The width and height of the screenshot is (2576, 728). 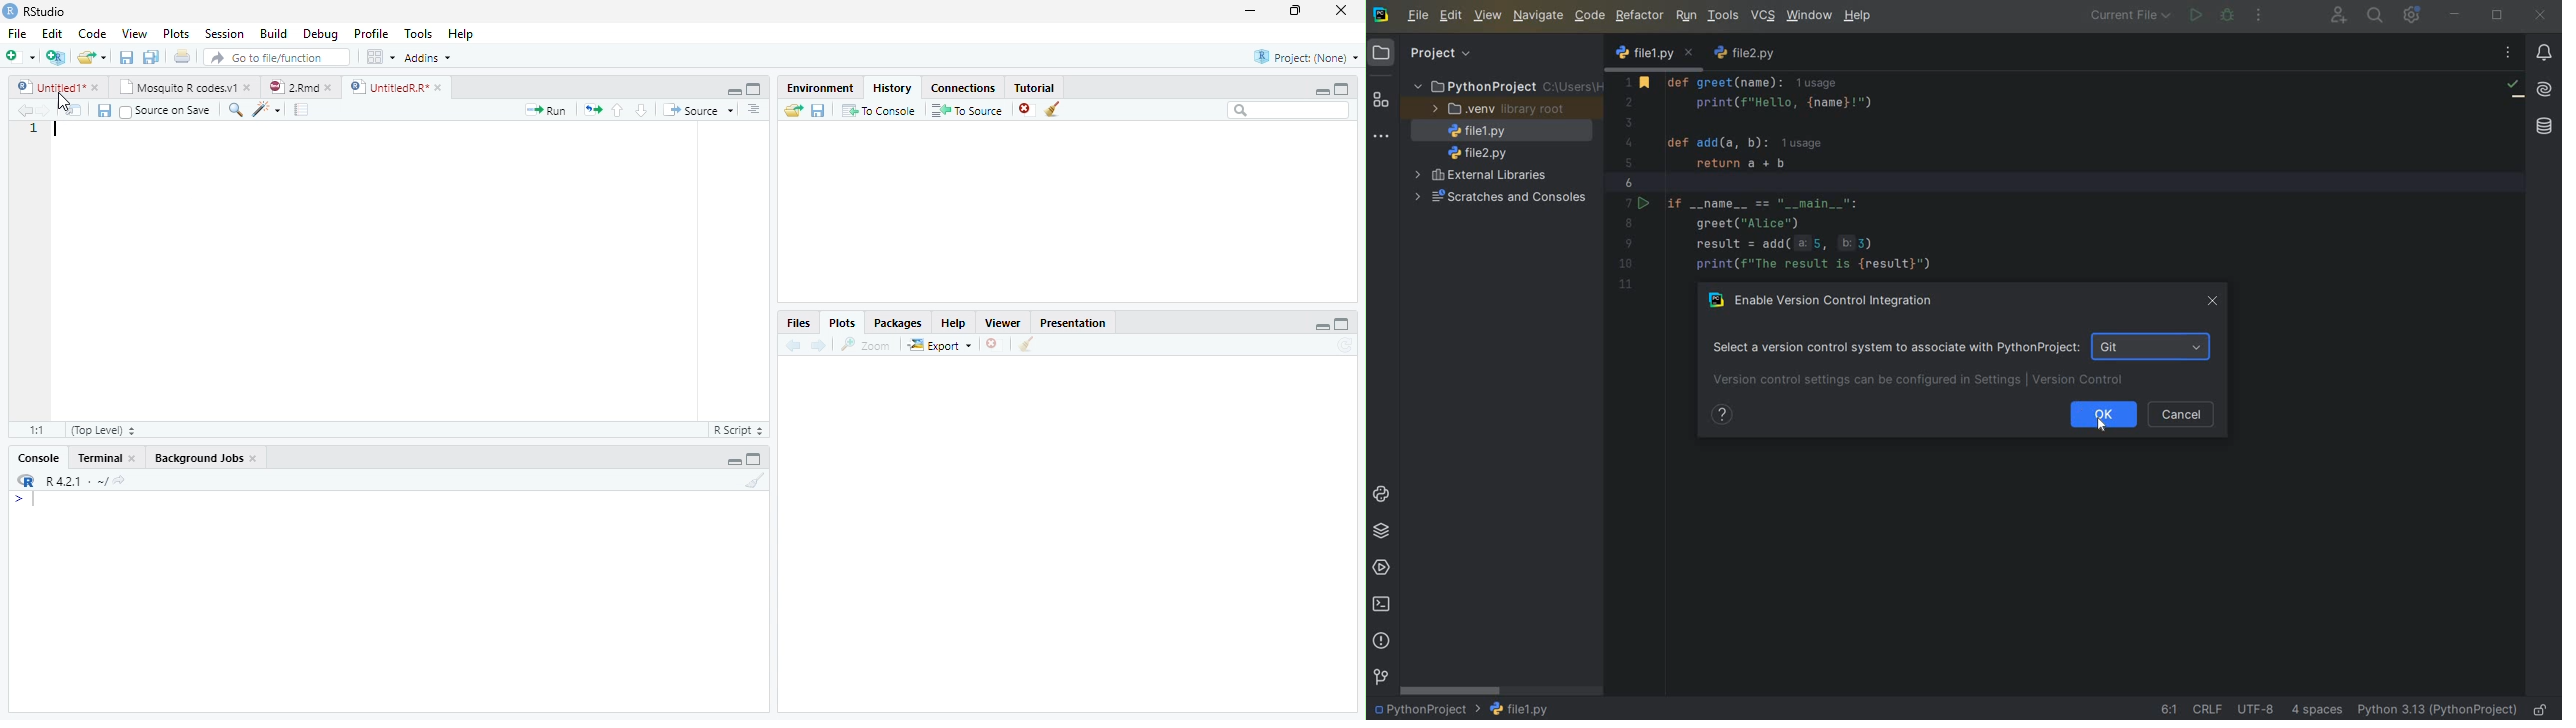 I want to click on Tools, so click(x=418, y=32).